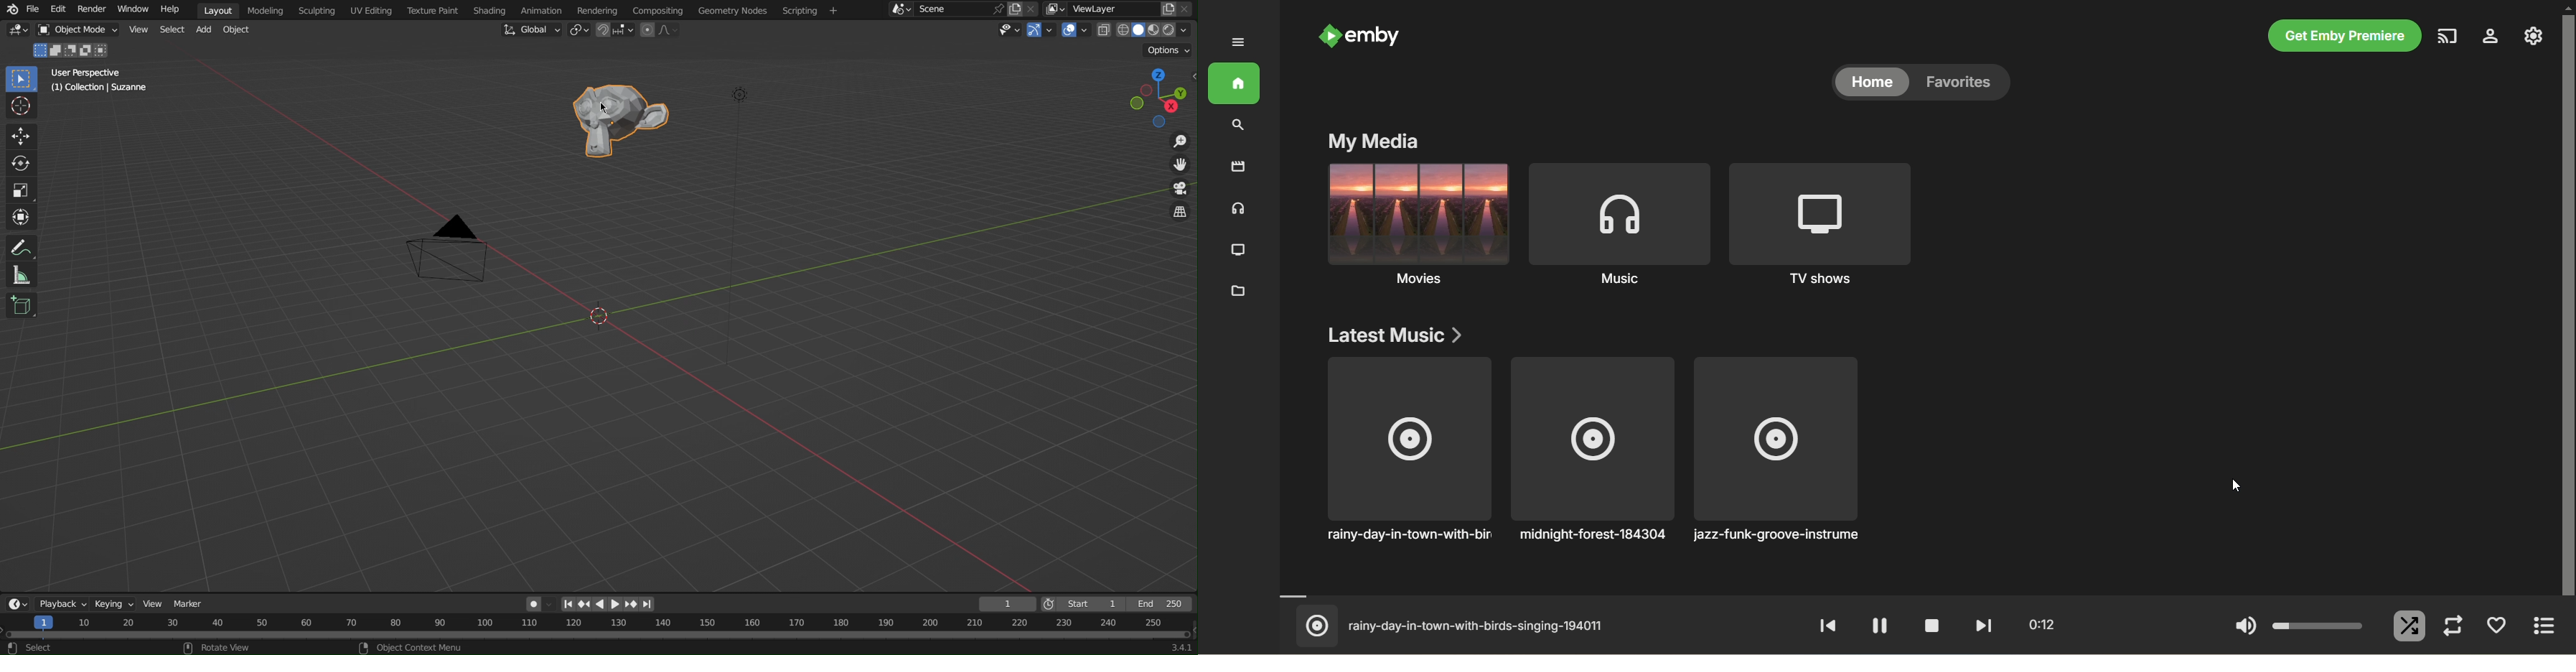 This screenshot has height=672, width=2576. I want to click on Object, so click(240, 32).